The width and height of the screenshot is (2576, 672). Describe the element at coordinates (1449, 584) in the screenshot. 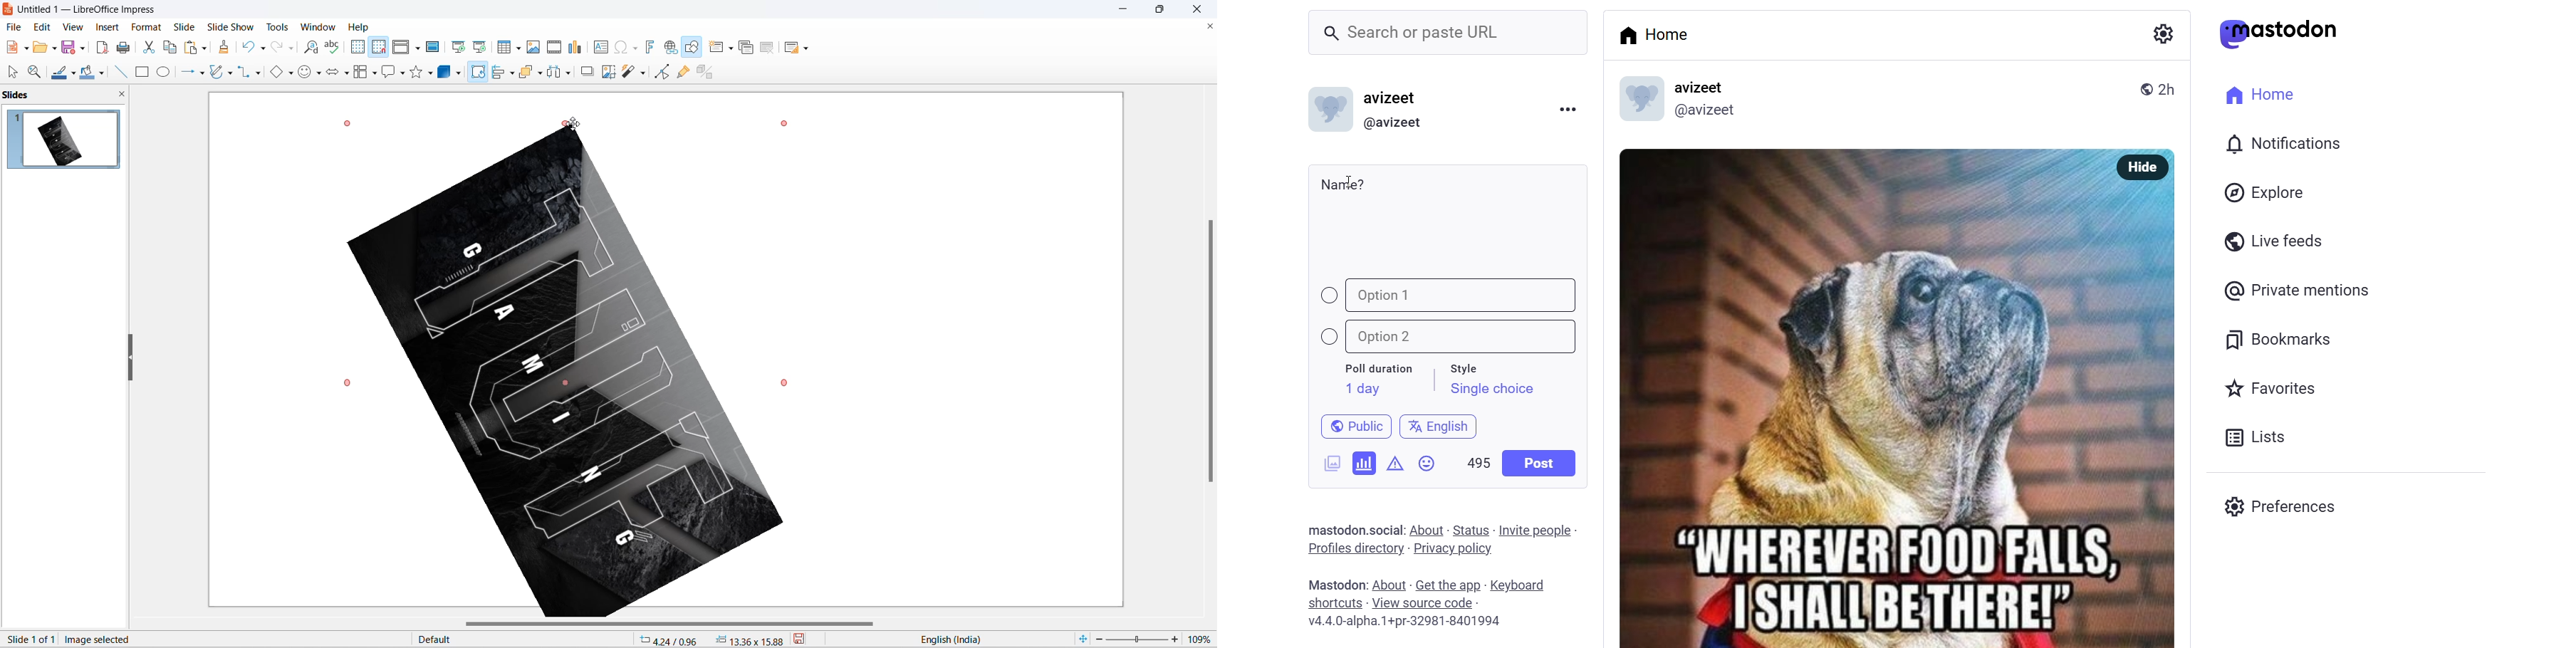

I see `get the app` at that location.